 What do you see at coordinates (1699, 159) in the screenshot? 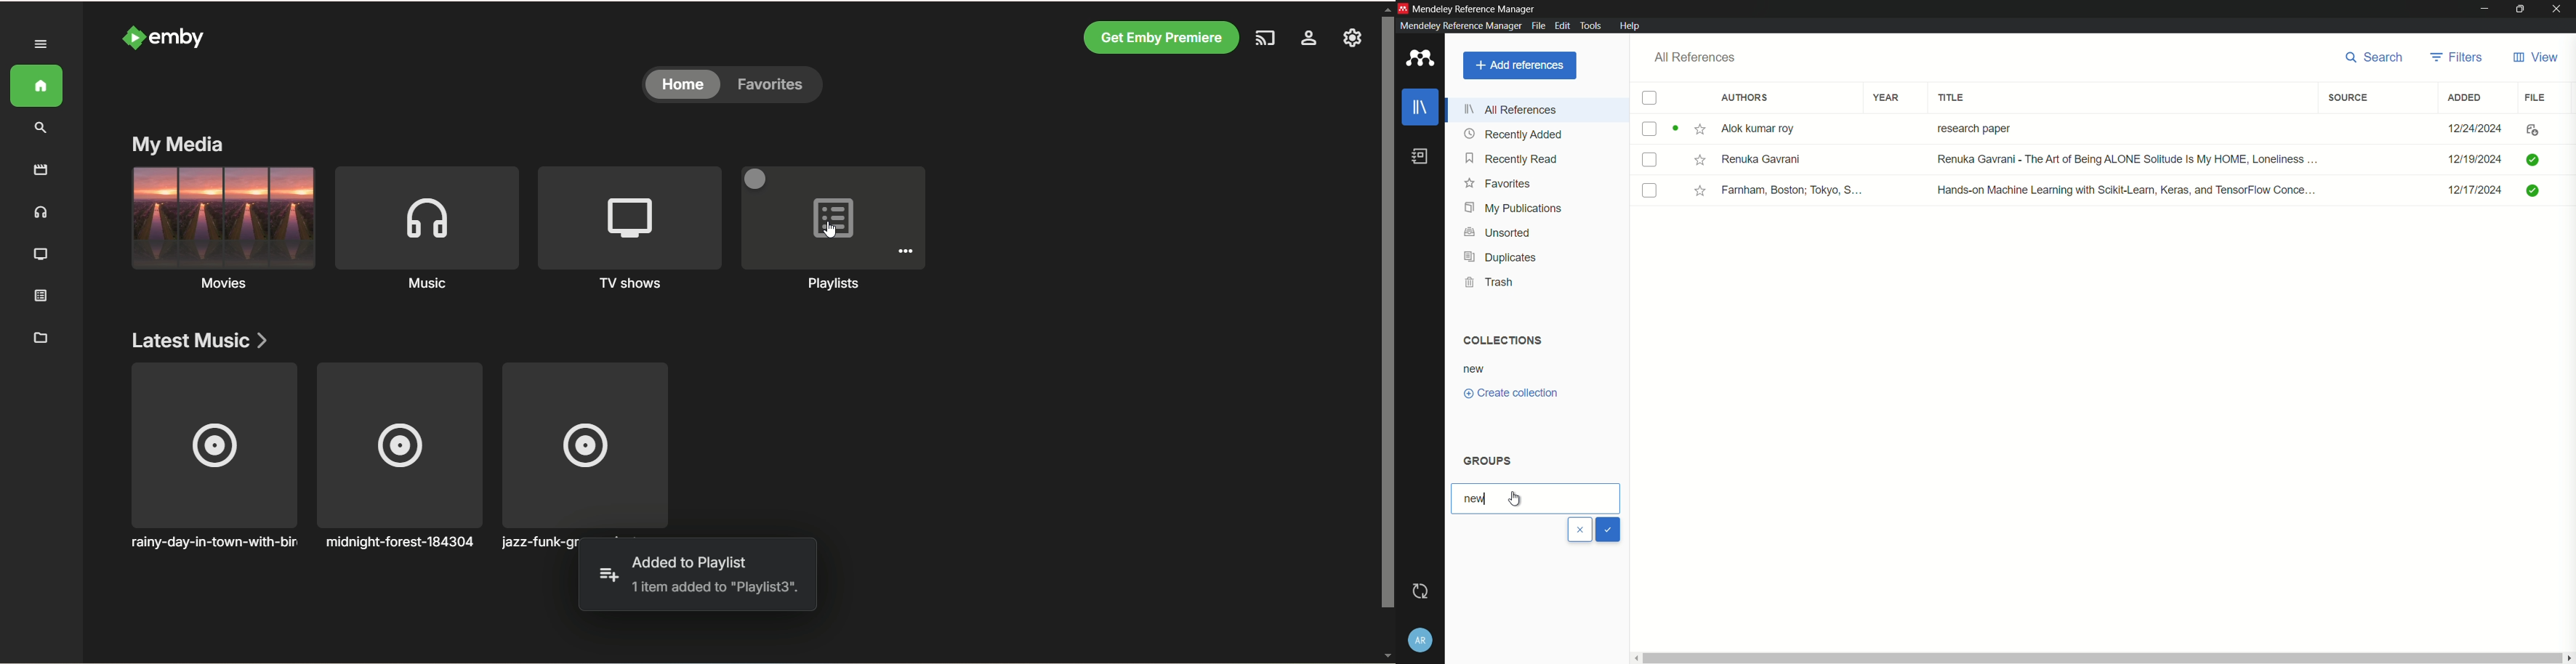
I see `Star` at bounding box center [1699, 159].